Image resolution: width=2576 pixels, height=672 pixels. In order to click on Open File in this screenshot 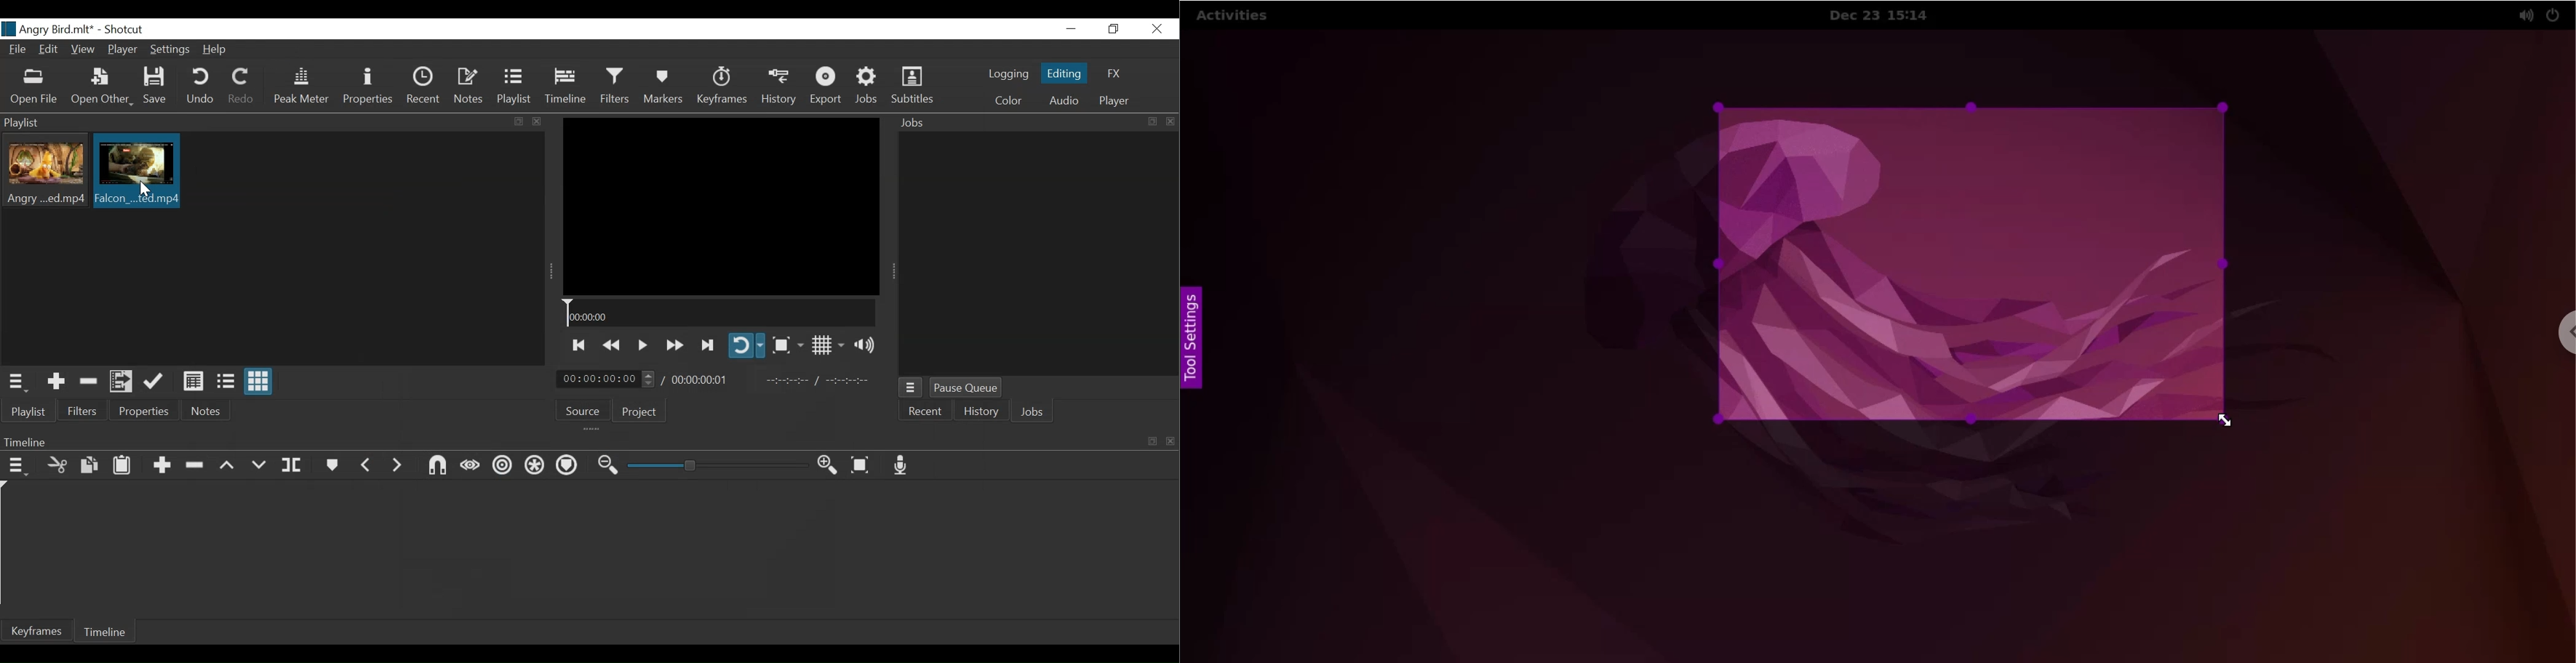, I will do `click(33, 87)`.